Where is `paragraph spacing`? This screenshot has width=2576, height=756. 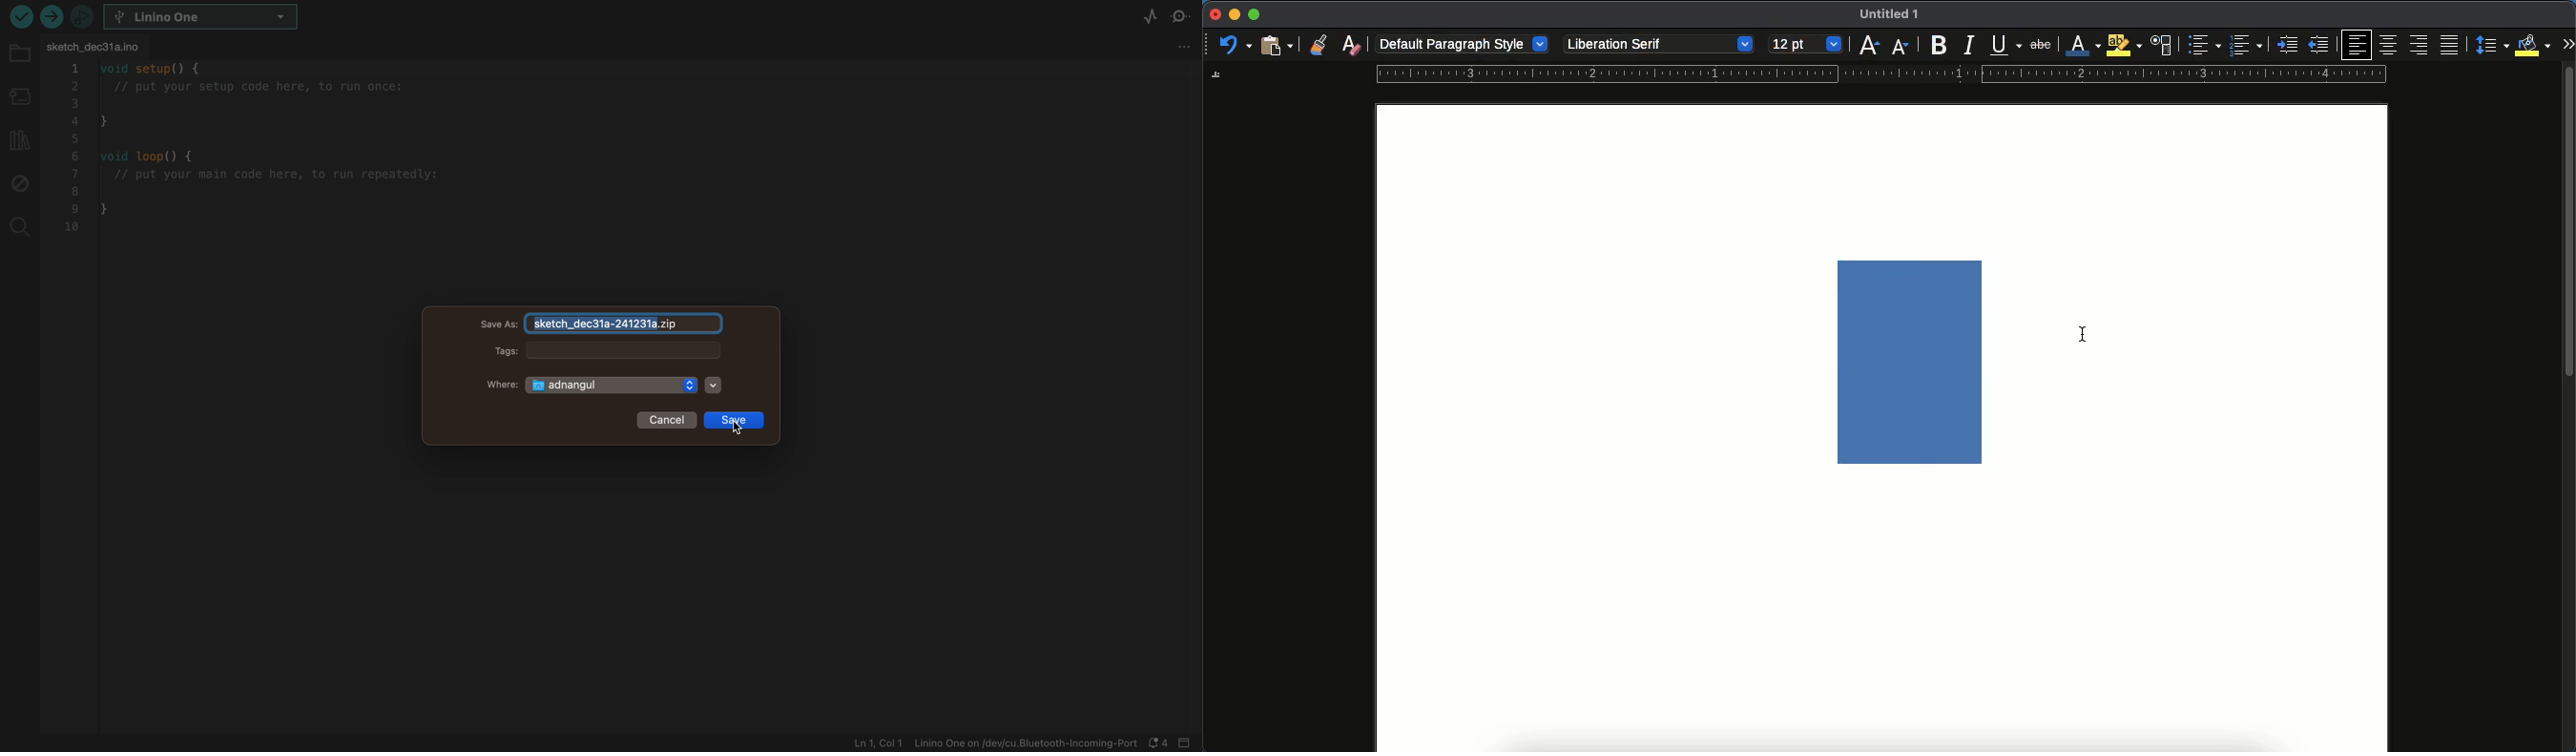
paragraph spacing is located at coordinates (2494, 47).